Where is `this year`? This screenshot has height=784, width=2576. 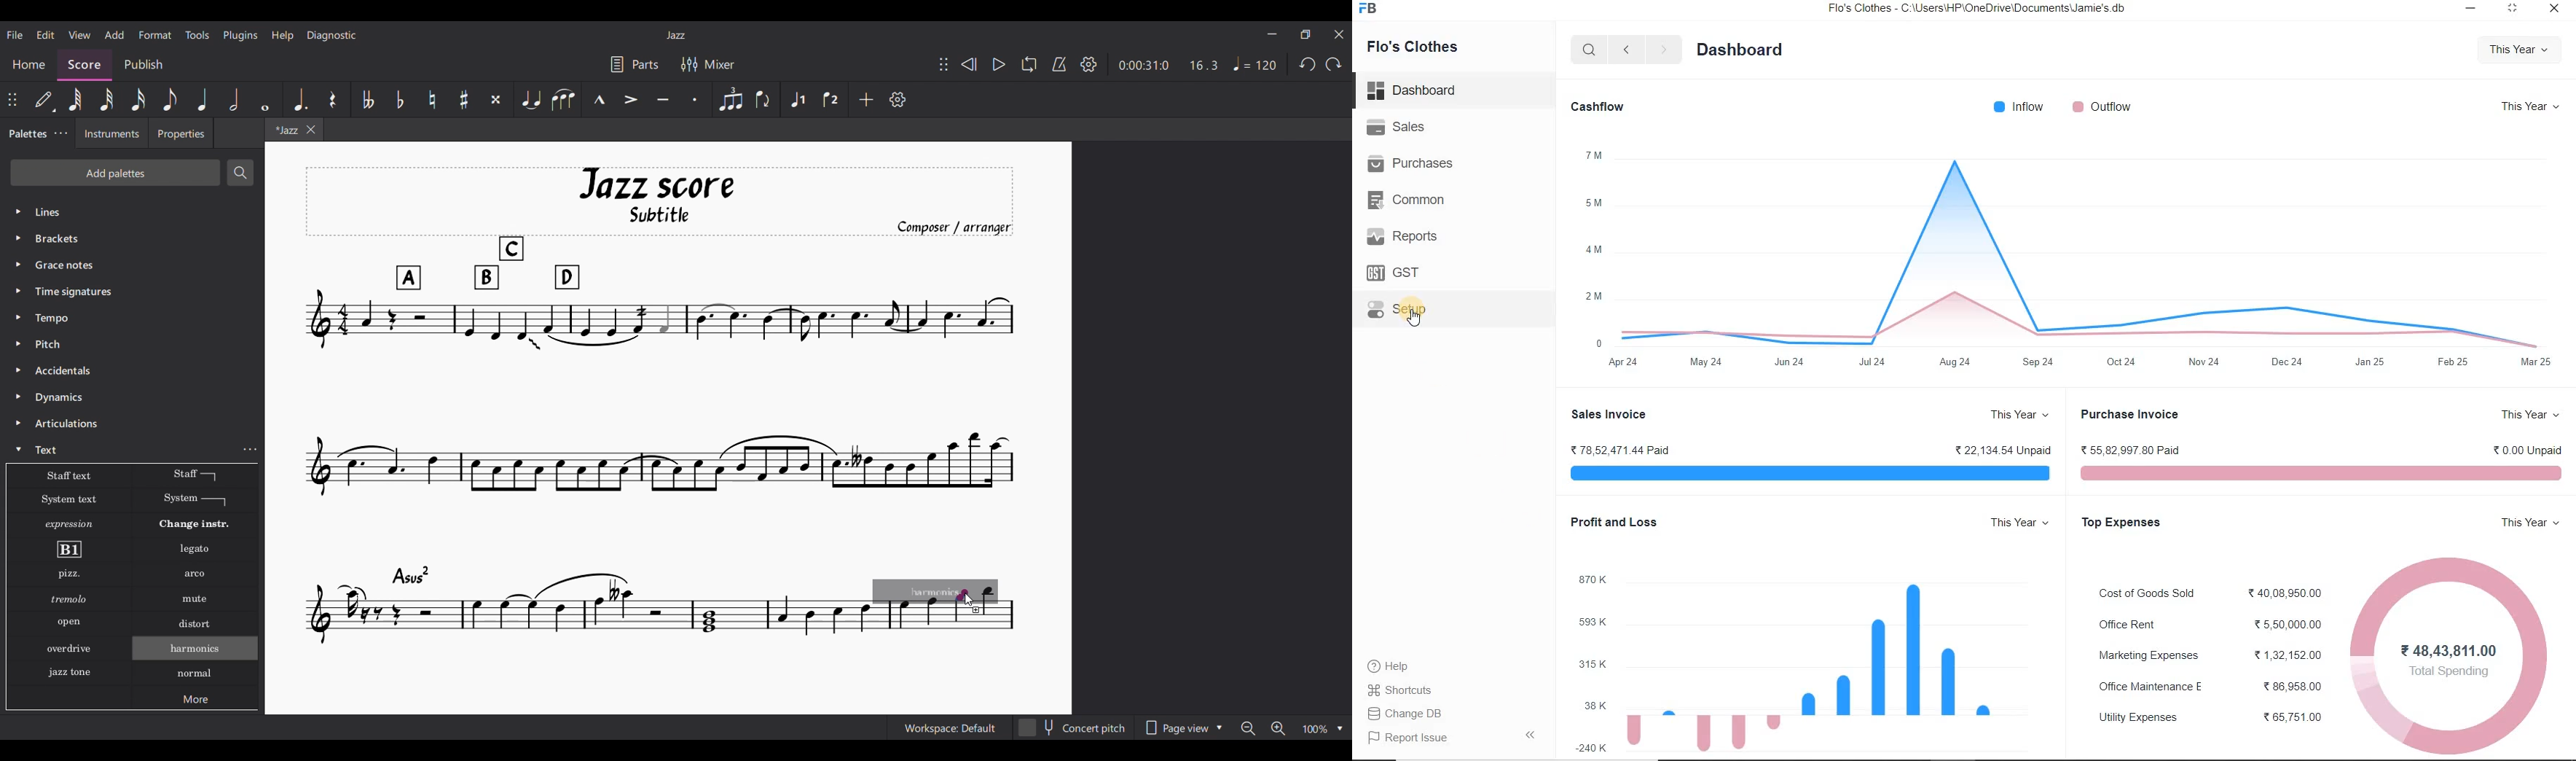 this year is located at coordinates (2019, 414).